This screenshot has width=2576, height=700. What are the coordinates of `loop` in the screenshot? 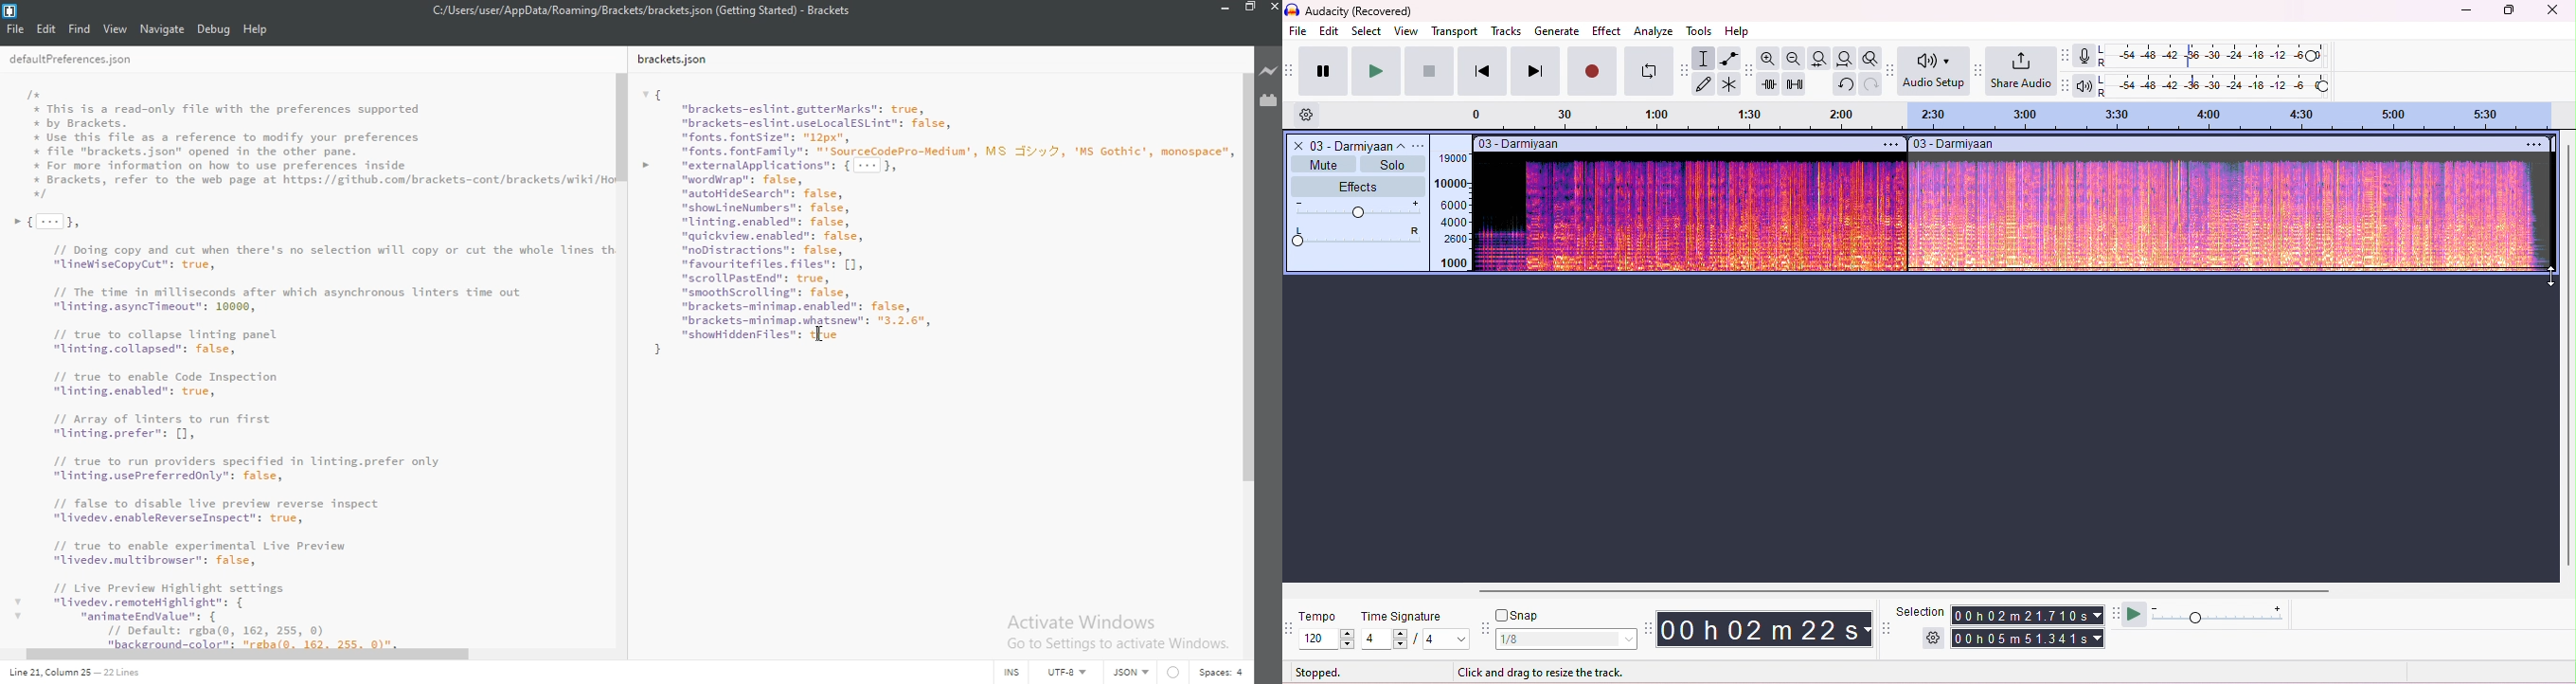 It's located at (1649, 72).